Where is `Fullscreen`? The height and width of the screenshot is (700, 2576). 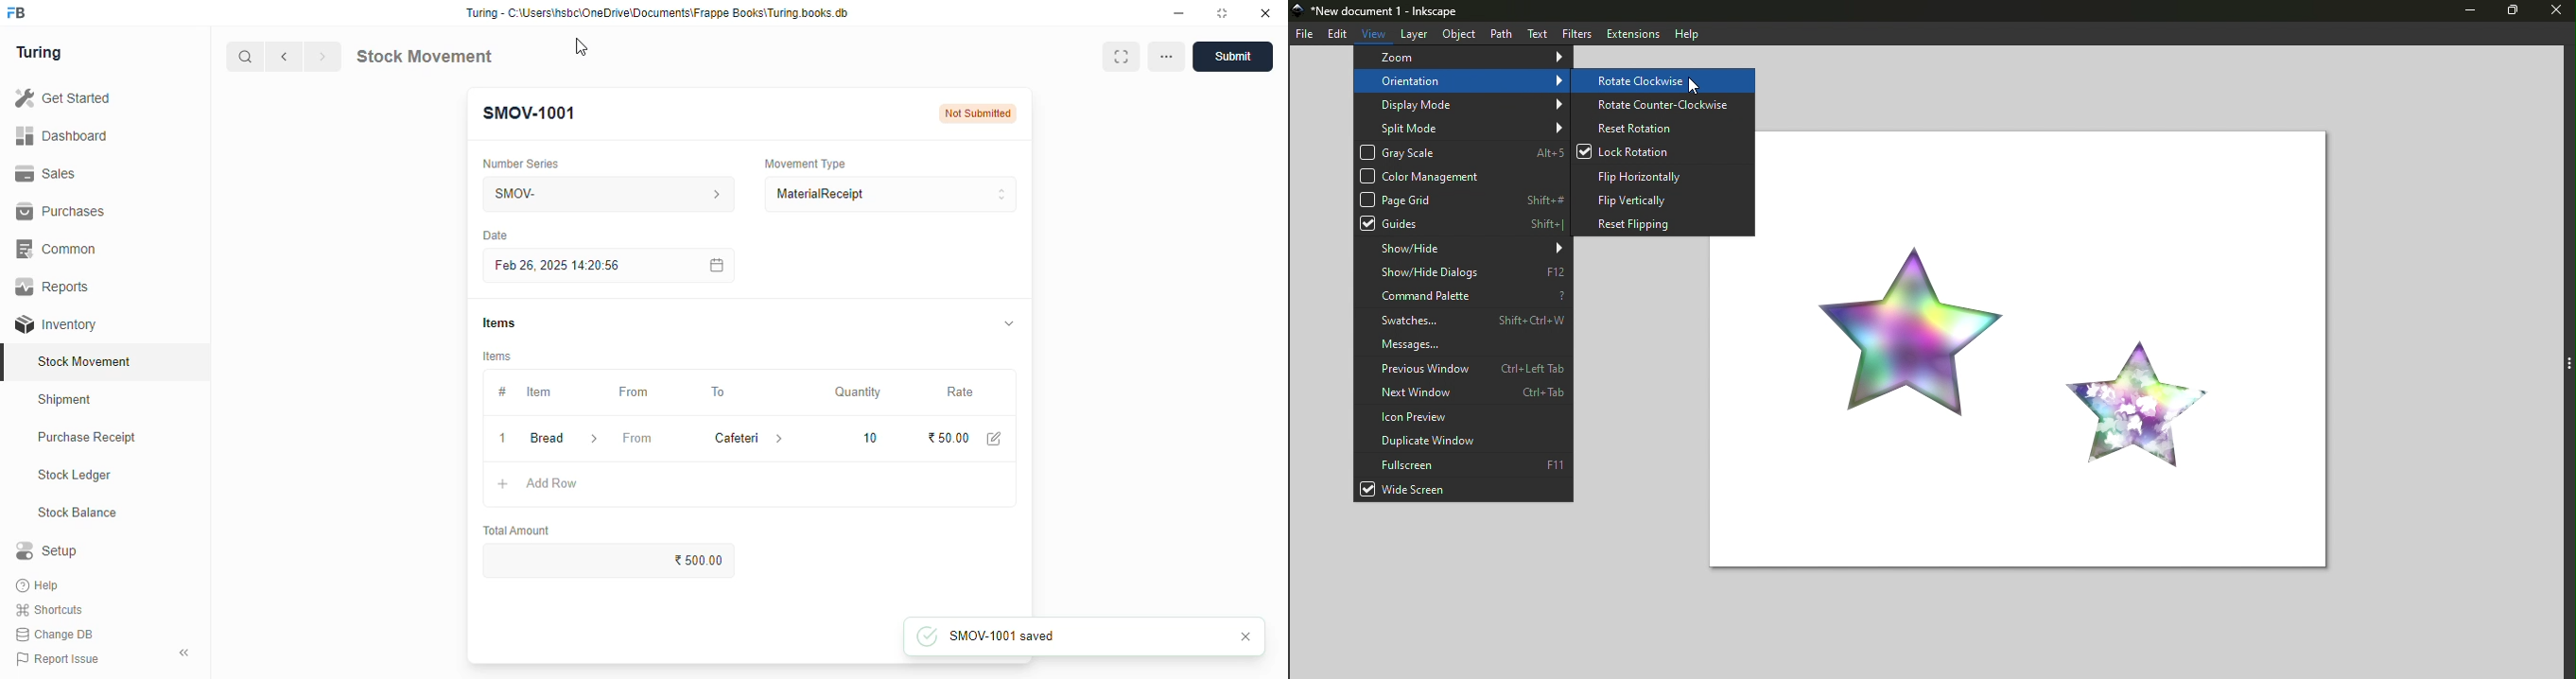
Fullscreen is located at coordinates (1463, 463).